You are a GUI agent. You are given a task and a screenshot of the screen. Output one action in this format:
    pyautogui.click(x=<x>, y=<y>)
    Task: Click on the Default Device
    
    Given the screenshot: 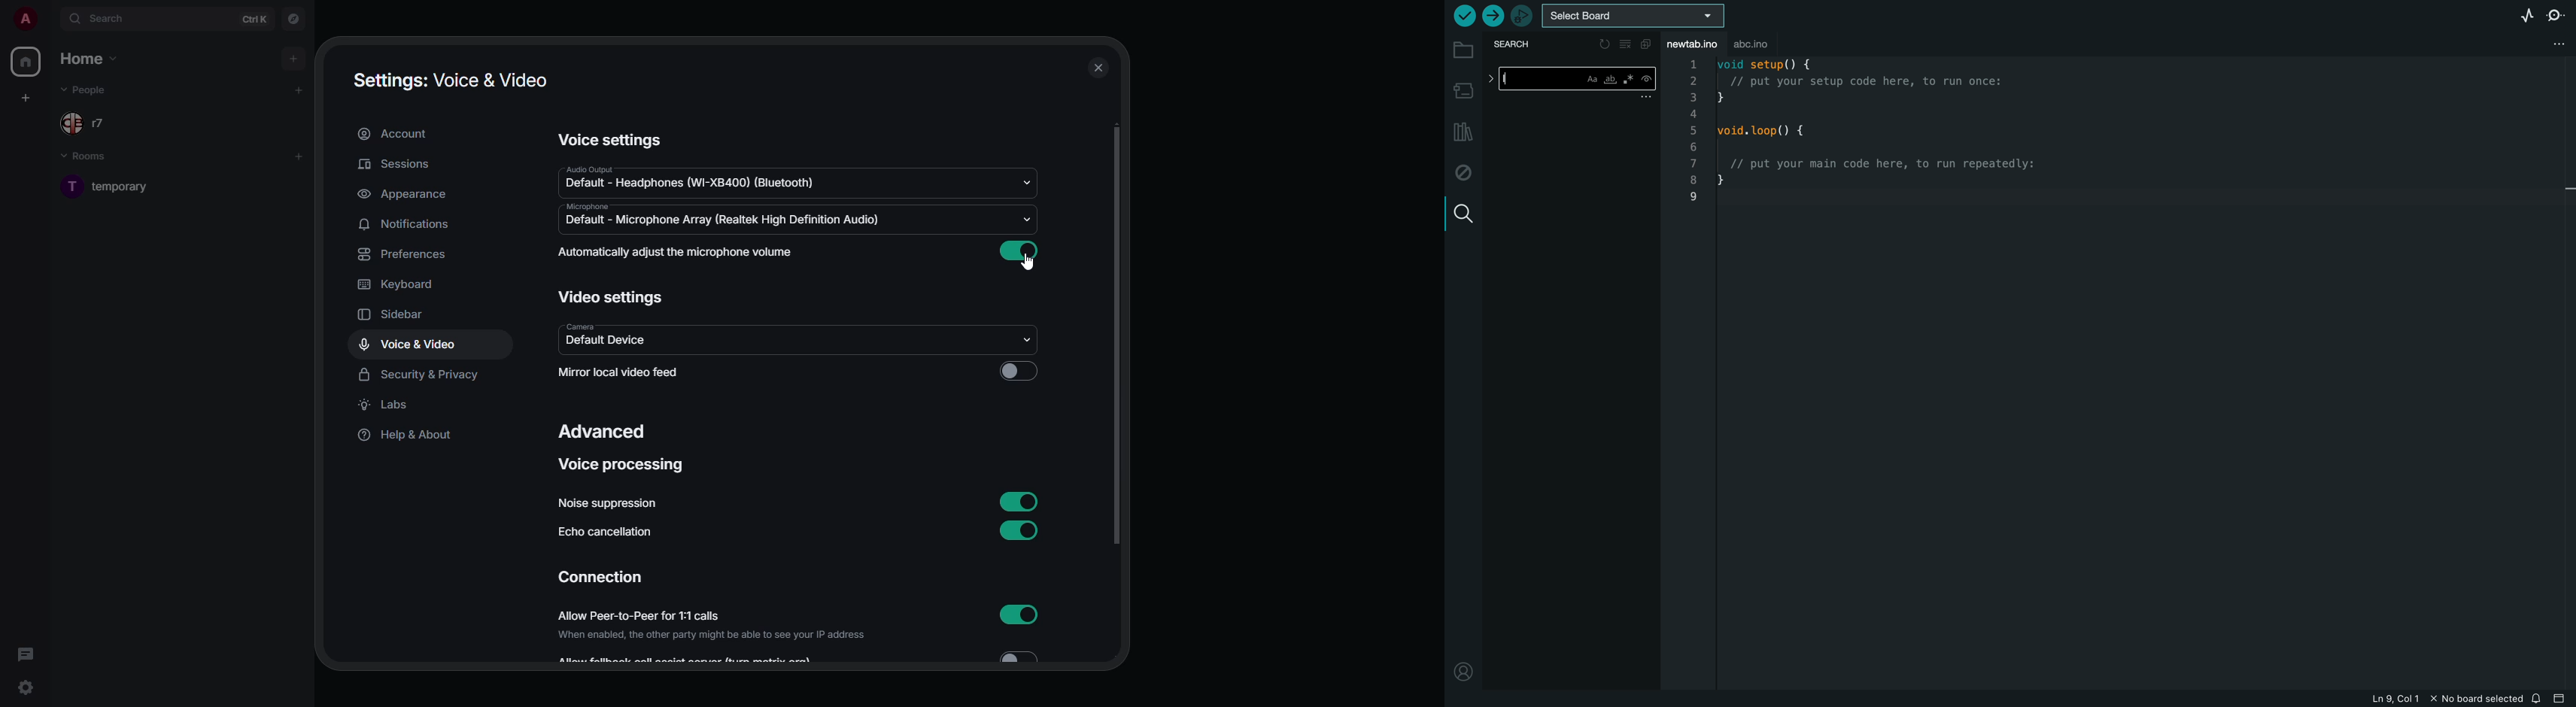 What is the action you would take?
    pyautogui.click(x=617, y=341)
    